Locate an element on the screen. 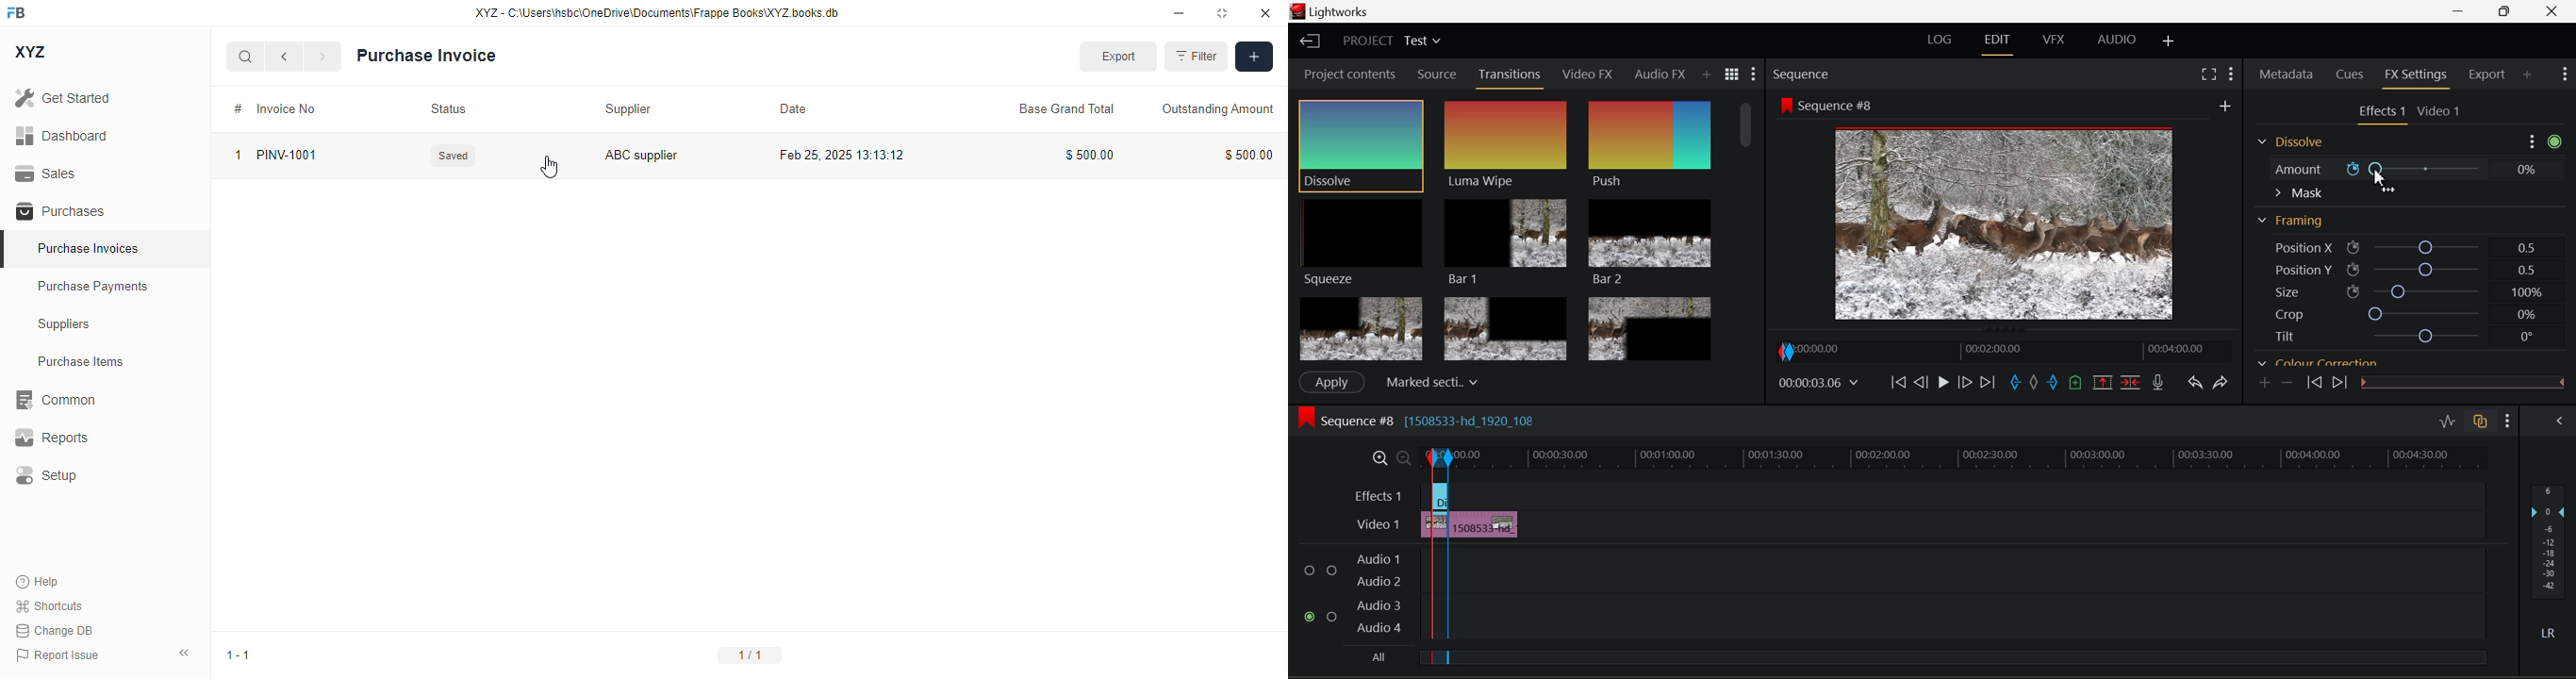 The height and width of the screenshot is (700, 2576). toggle sidebar is located at coordinates (187, 653).